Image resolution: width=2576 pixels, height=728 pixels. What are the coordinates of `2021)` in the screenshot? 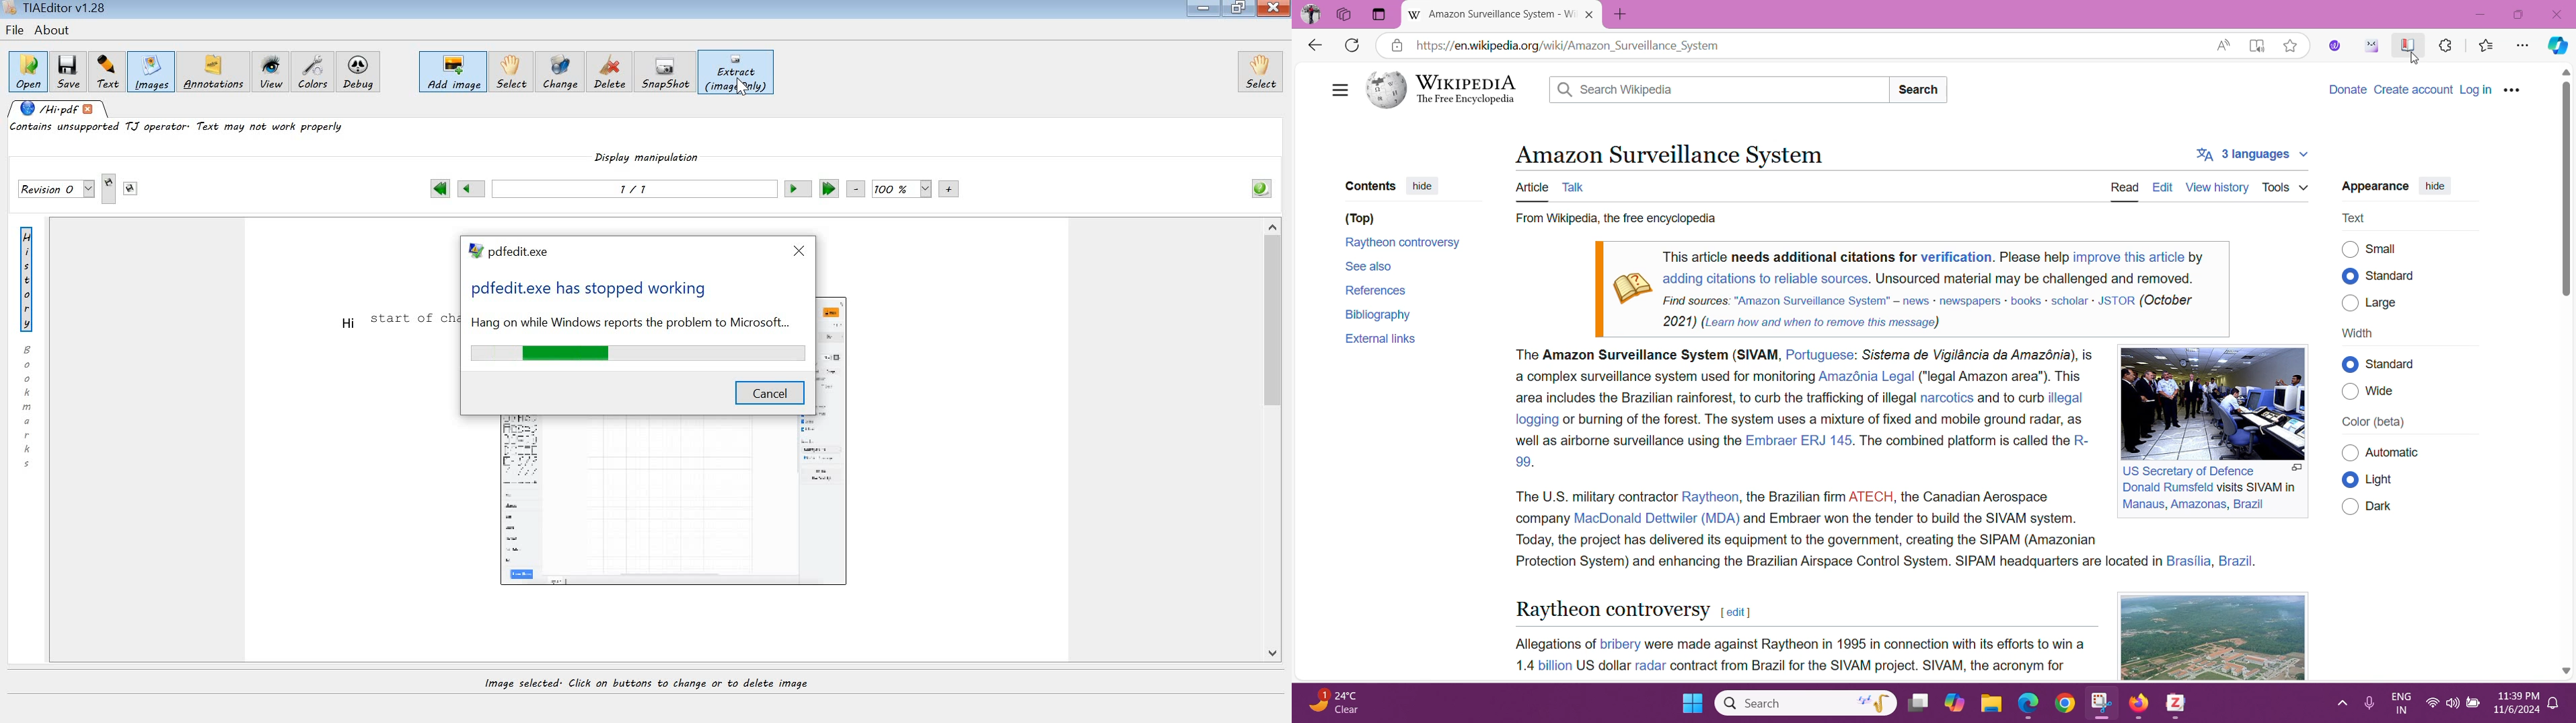 It's located at (1680, 321).